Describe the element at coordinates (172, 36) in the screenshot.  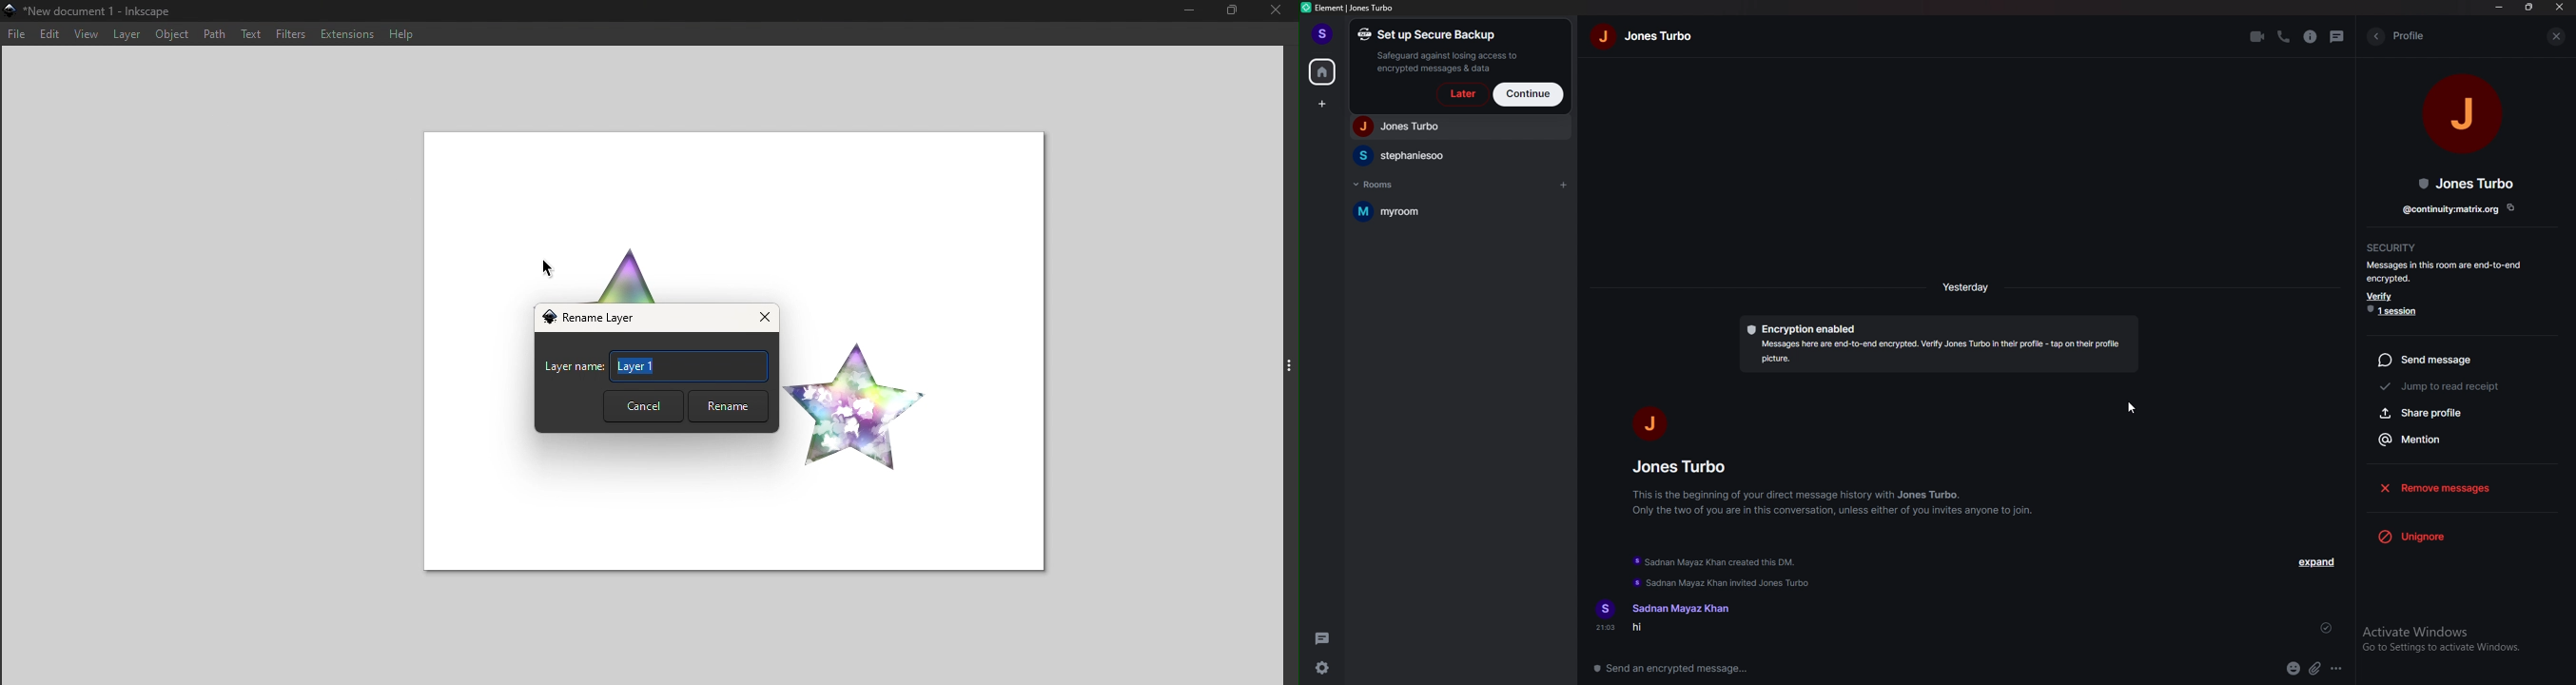
I see `object` at that location.